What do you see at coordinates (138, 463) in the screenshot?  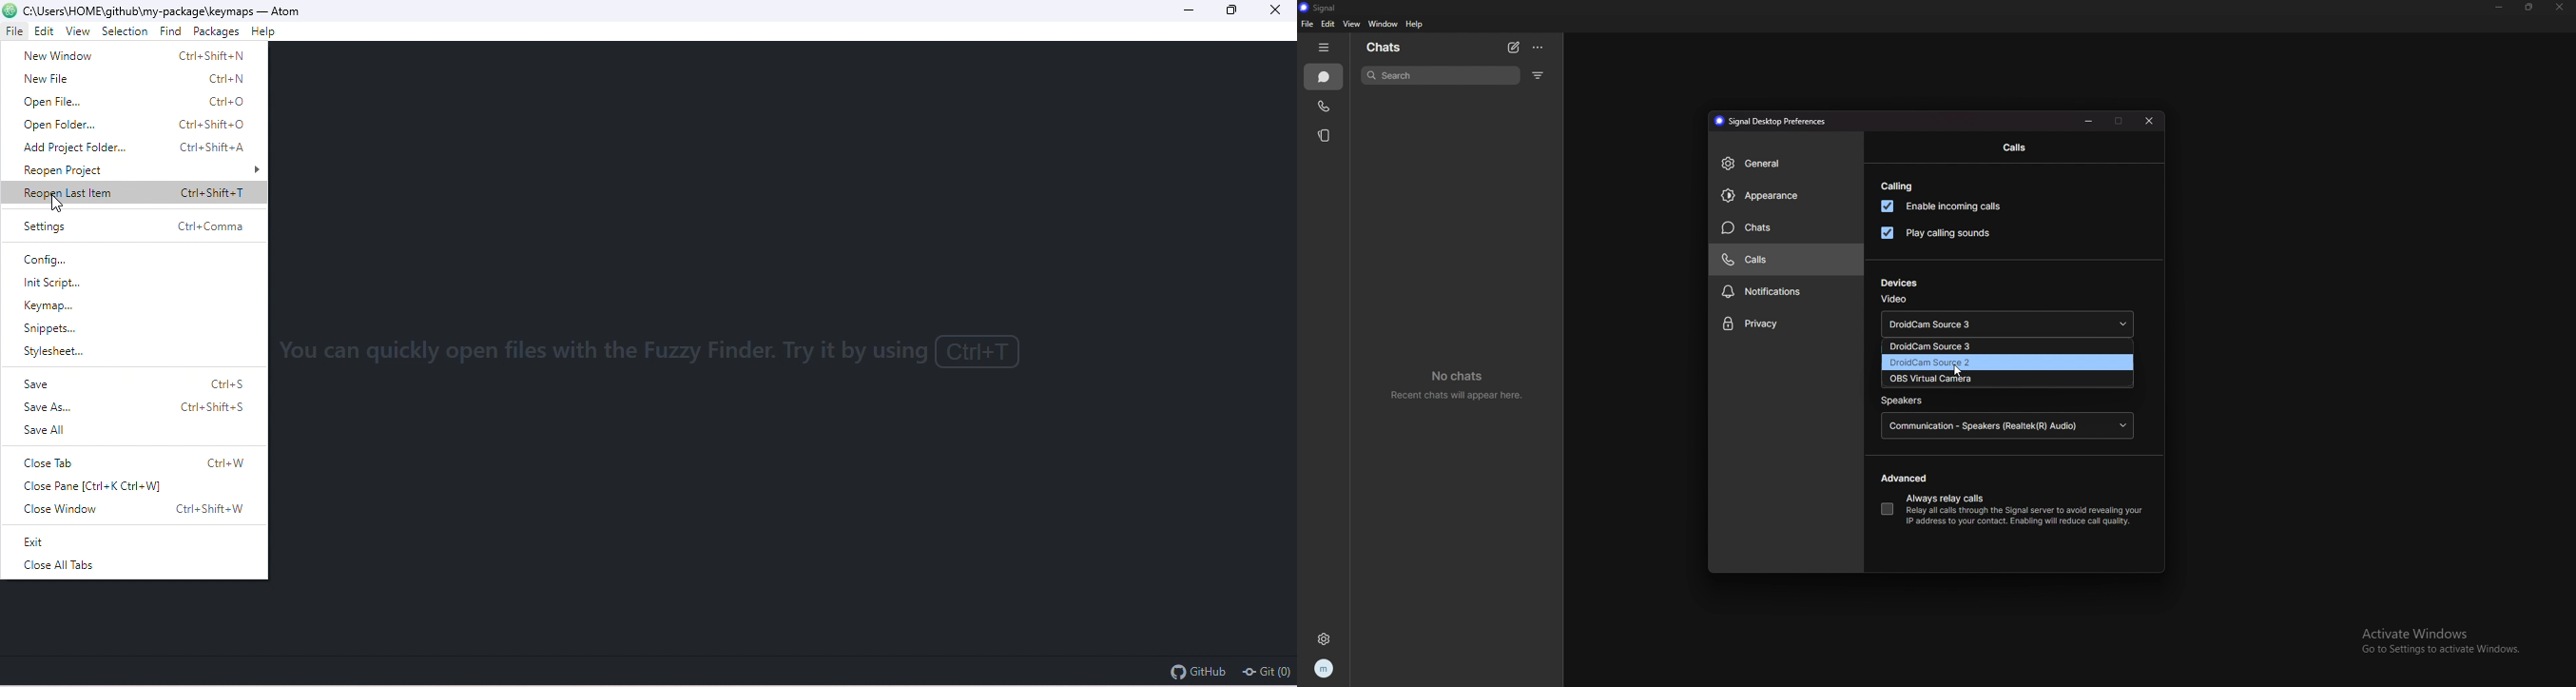 I see `close tab Ctrl+W` at bounding box center [138, 463].